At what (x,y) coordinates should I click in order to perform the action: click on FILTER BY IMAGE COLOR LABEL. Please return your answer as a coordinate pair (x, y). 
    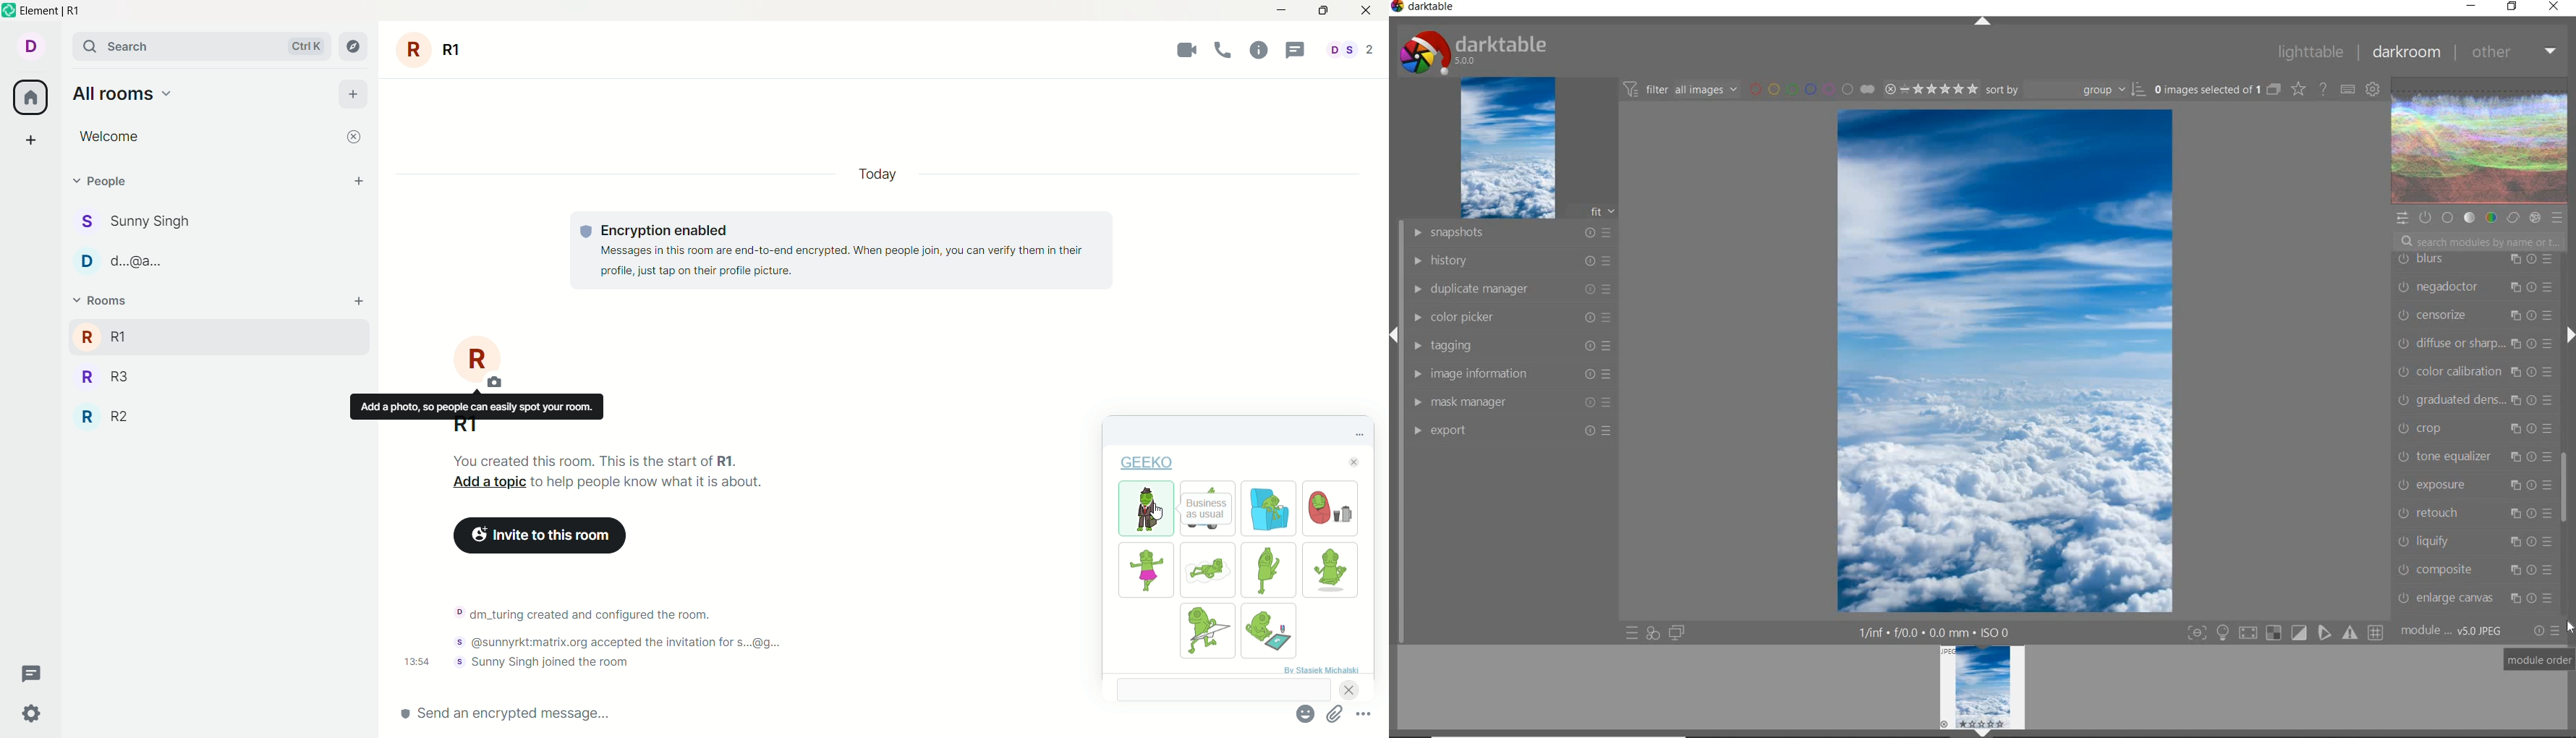
    Looking at the image, I should click on (1811, 88).